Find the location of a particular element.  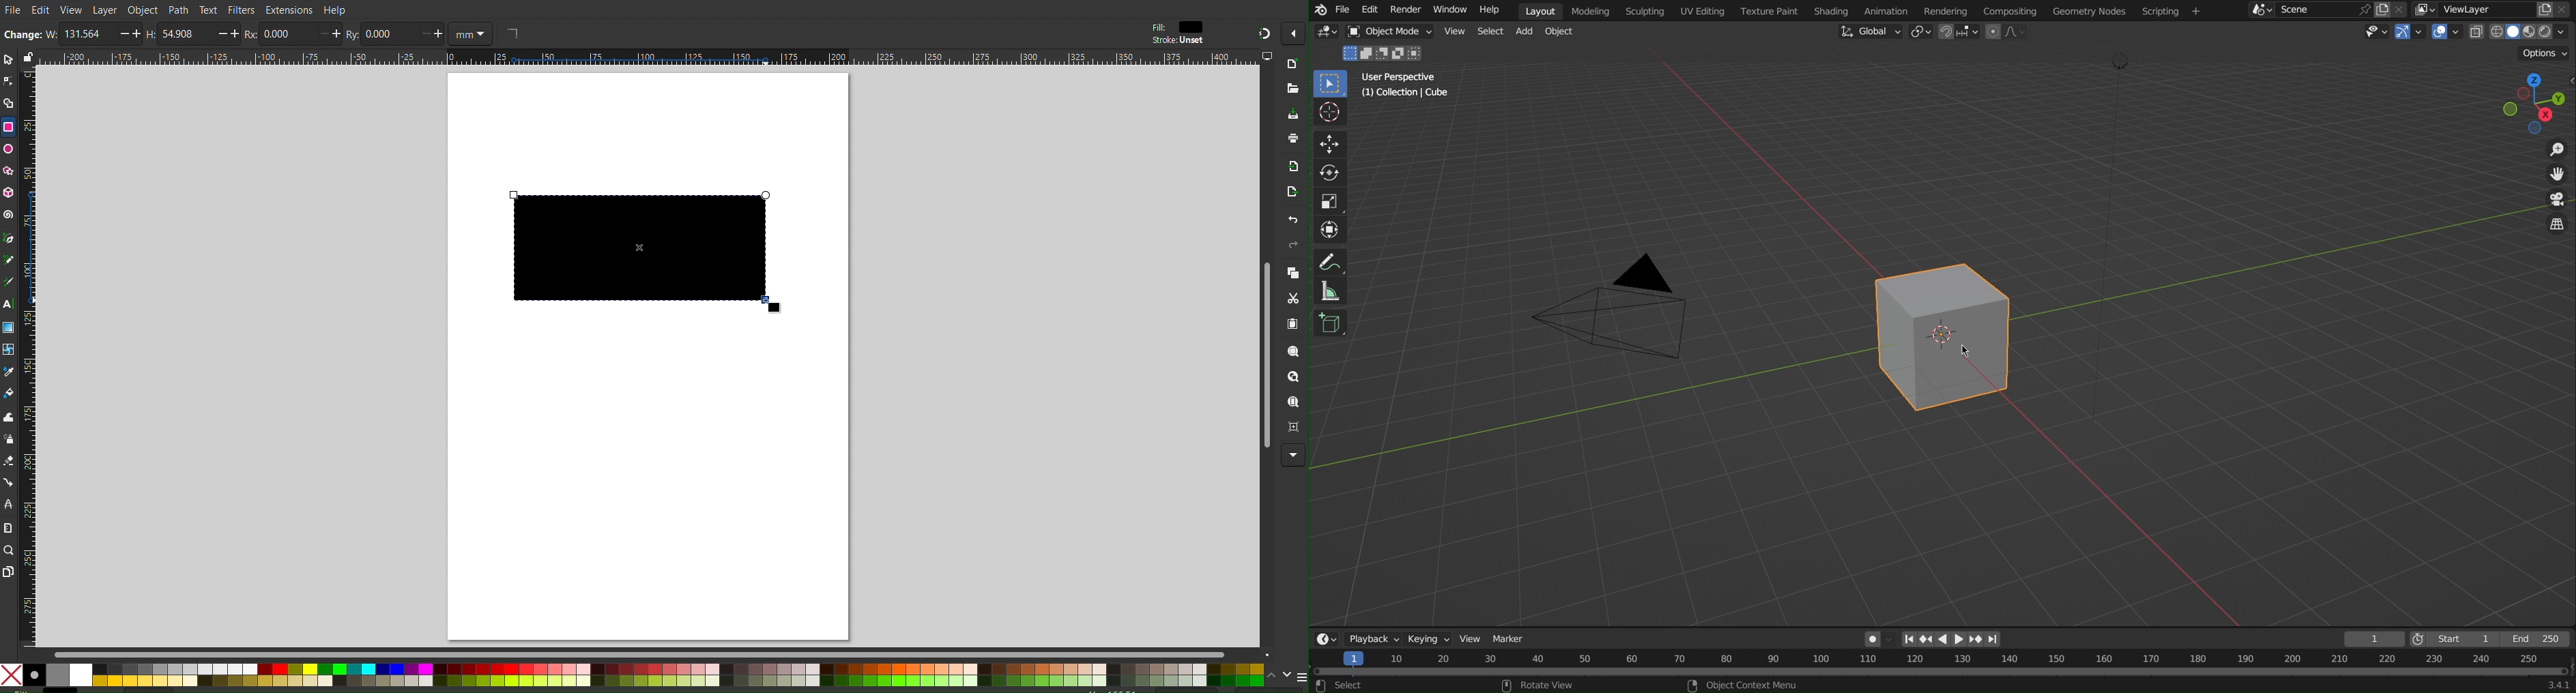

Pen Tool is located at coordinates (8, 237).